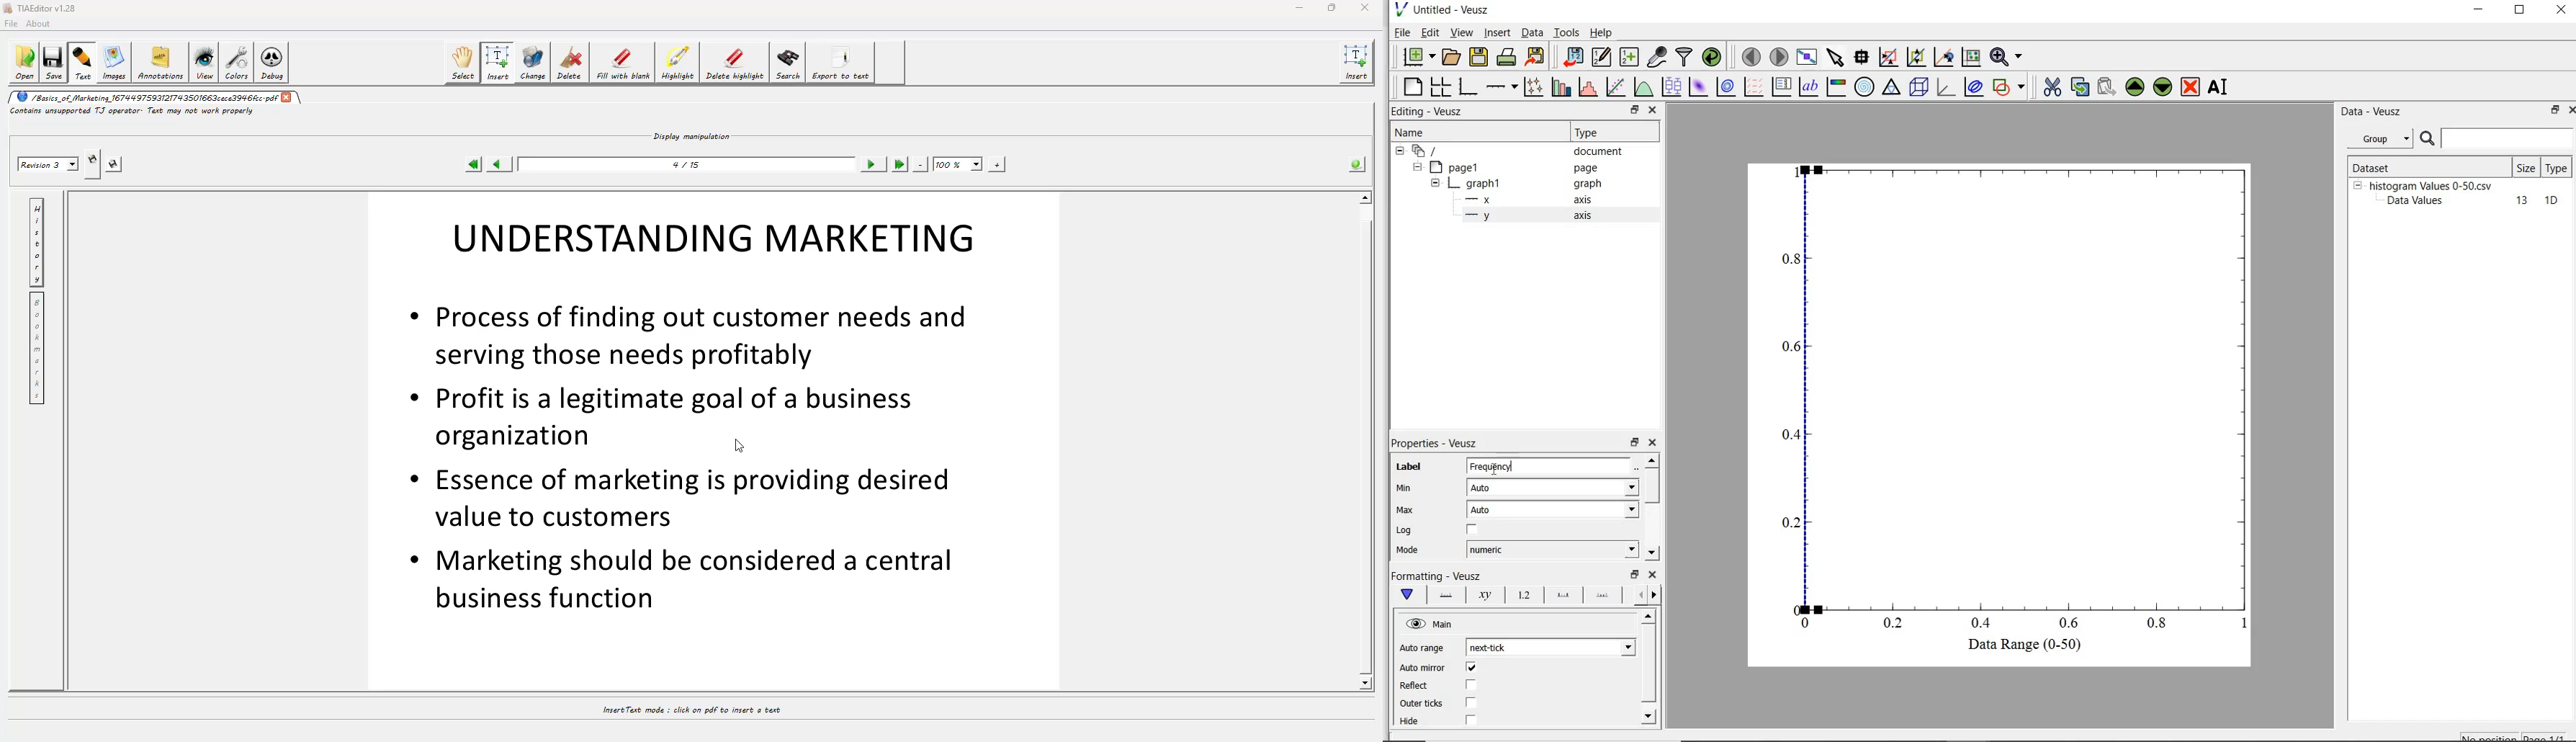 This screenshot has height=756, width=2576. Describe the element at coordinates (1401, 32) in the screenshot. I see `file` at that location.